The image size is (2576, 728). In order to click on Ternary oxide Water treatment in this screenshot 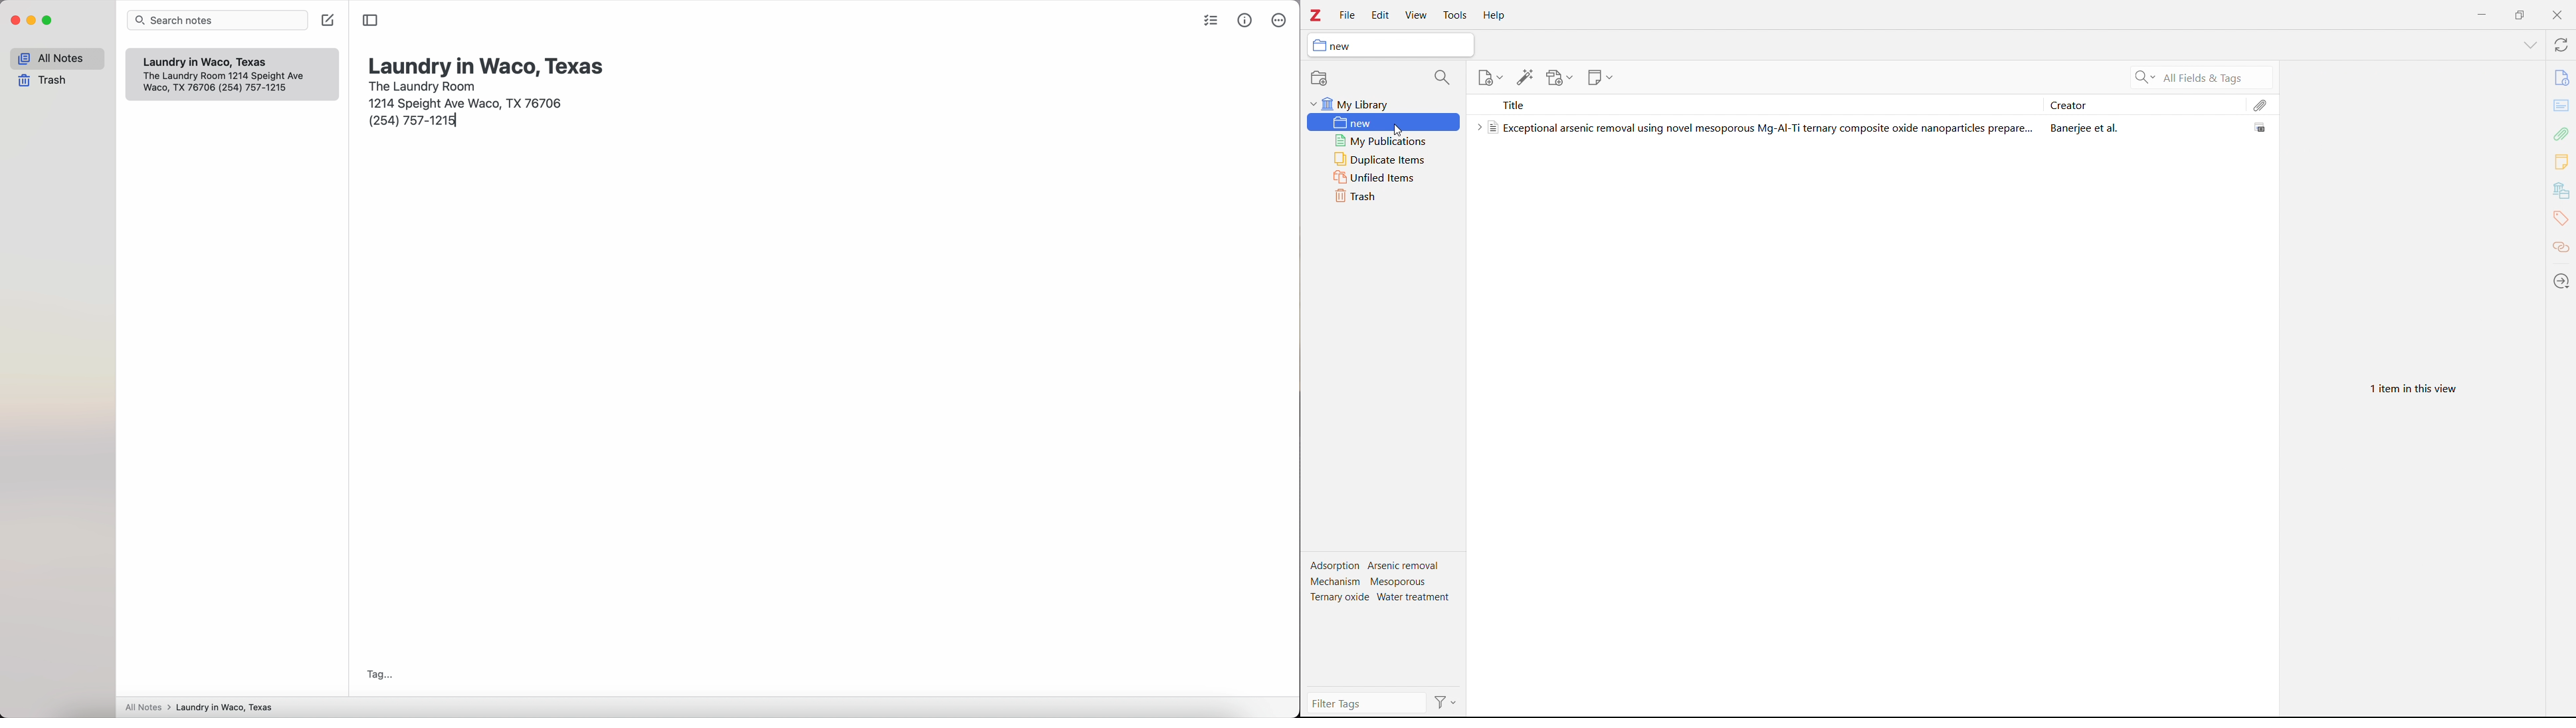, I will do `click(1380, 598)`.